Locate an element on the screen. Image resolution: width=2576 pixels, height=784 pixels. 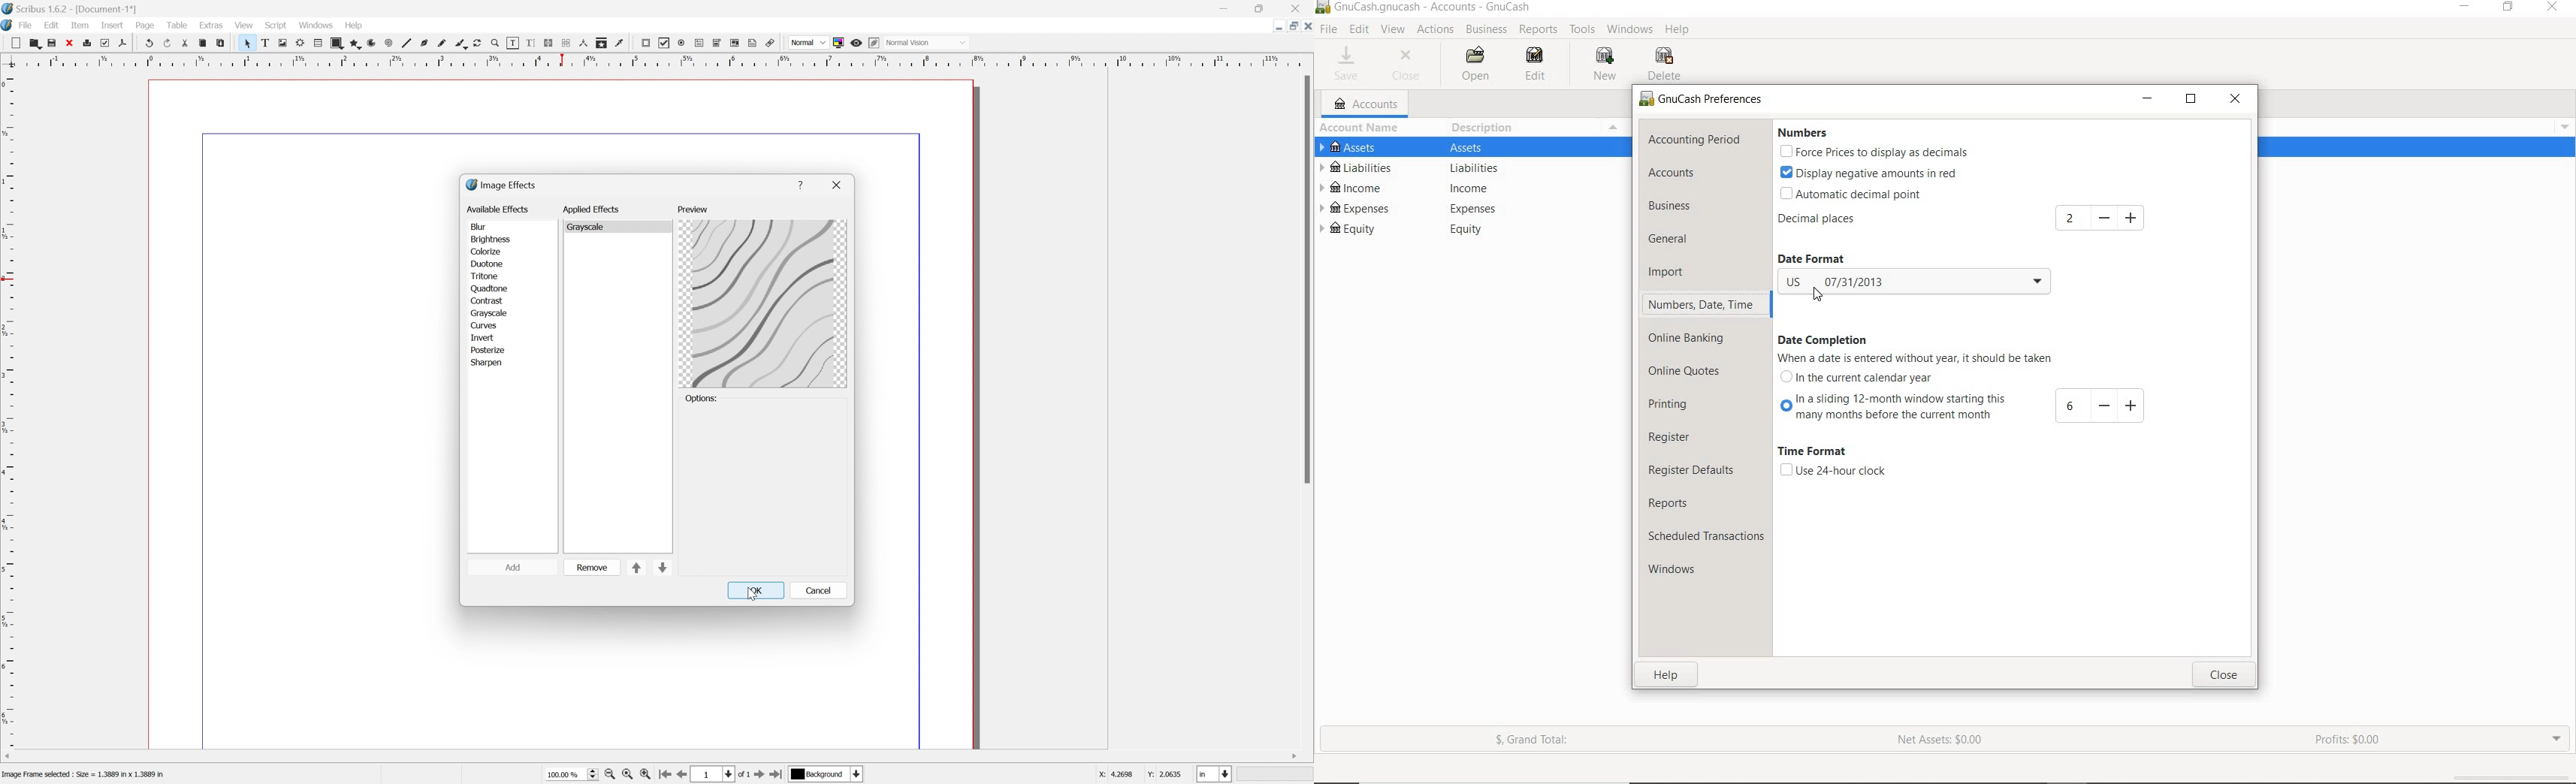
blur is located at coordinates (479, 226).